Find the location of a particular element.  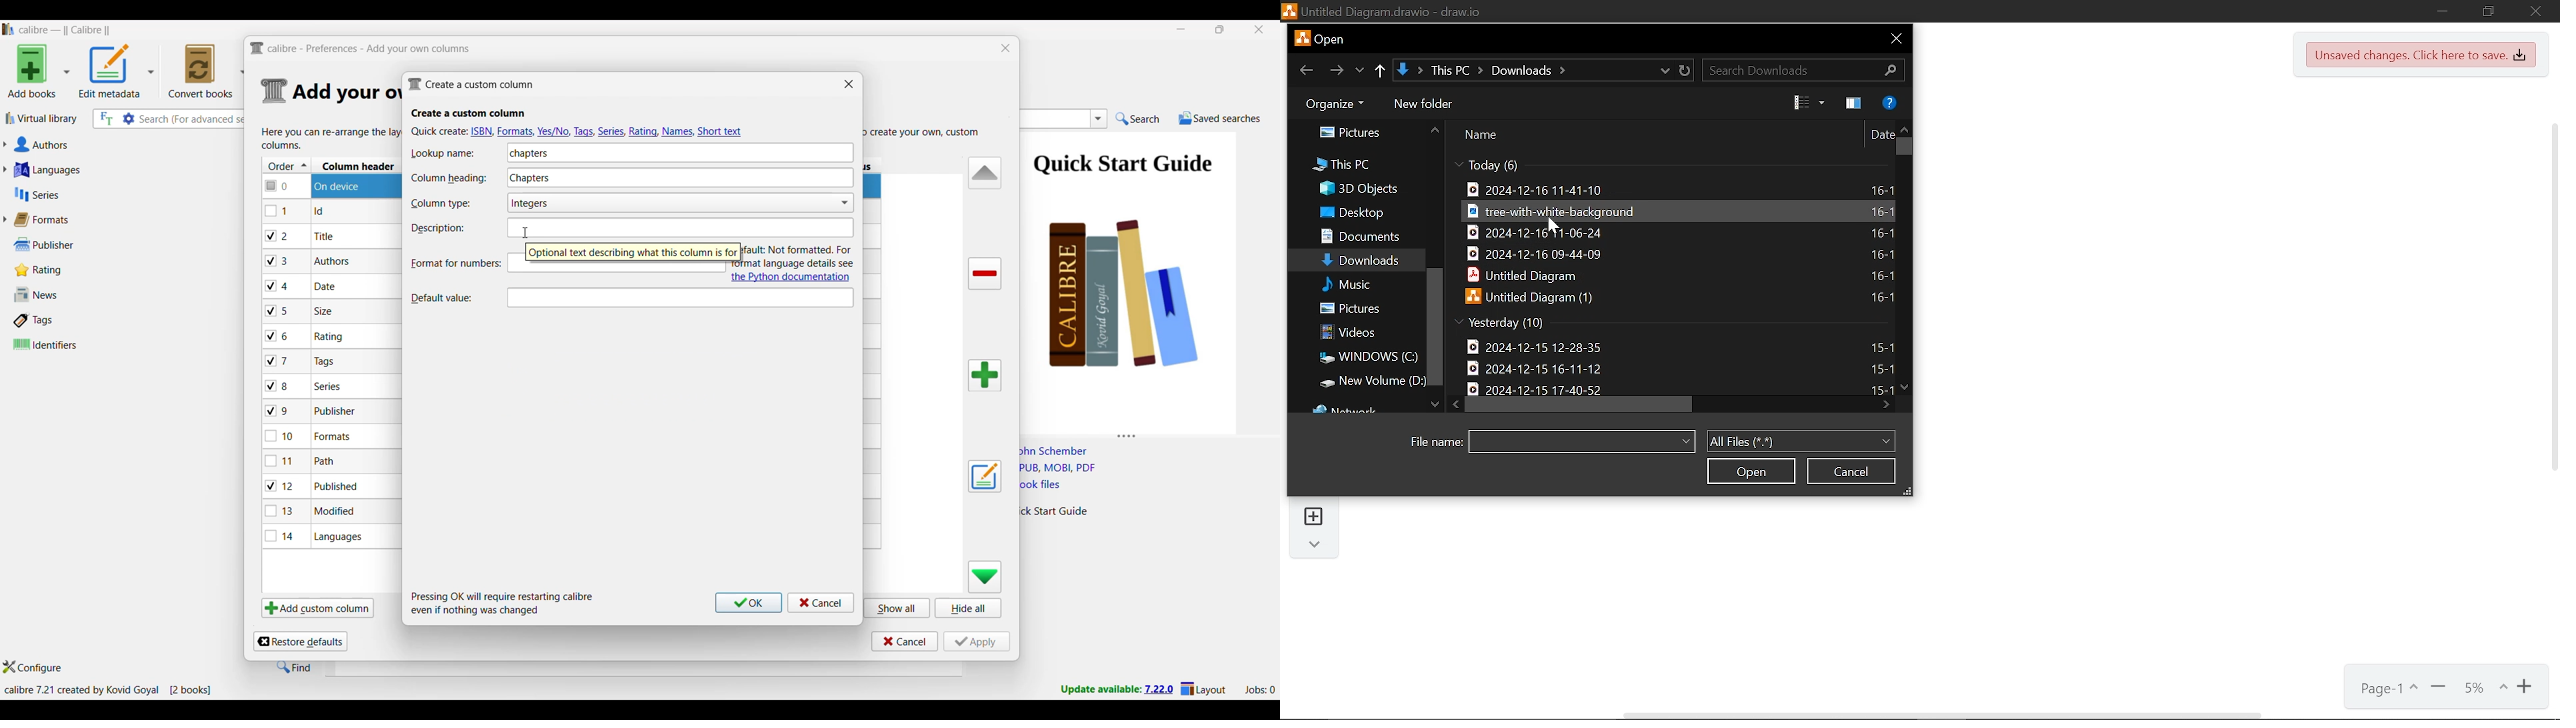

name  is located at coordinates (1482, 135).